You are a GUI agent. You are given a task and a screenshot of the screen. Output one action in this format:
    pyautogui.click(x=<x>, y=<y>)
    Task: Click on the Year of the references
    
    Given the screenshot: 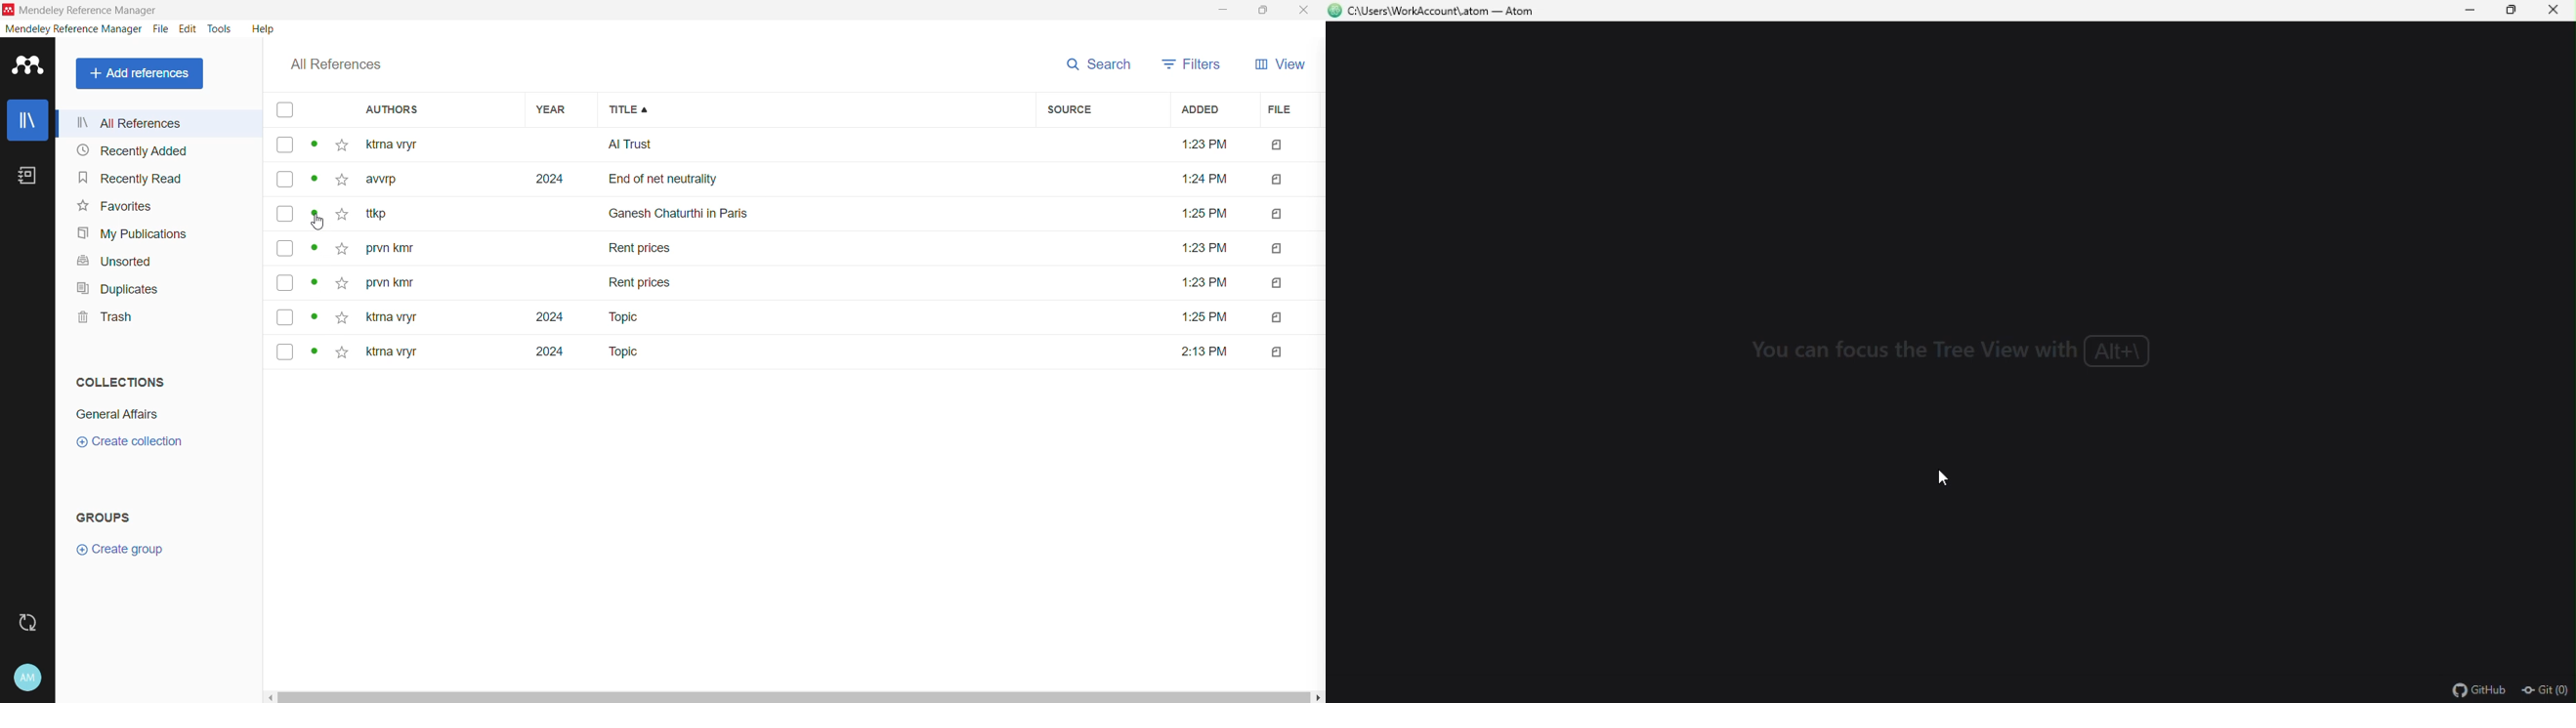 What is the action you would take?
    pyautogui.click(x=562, y=248)
    